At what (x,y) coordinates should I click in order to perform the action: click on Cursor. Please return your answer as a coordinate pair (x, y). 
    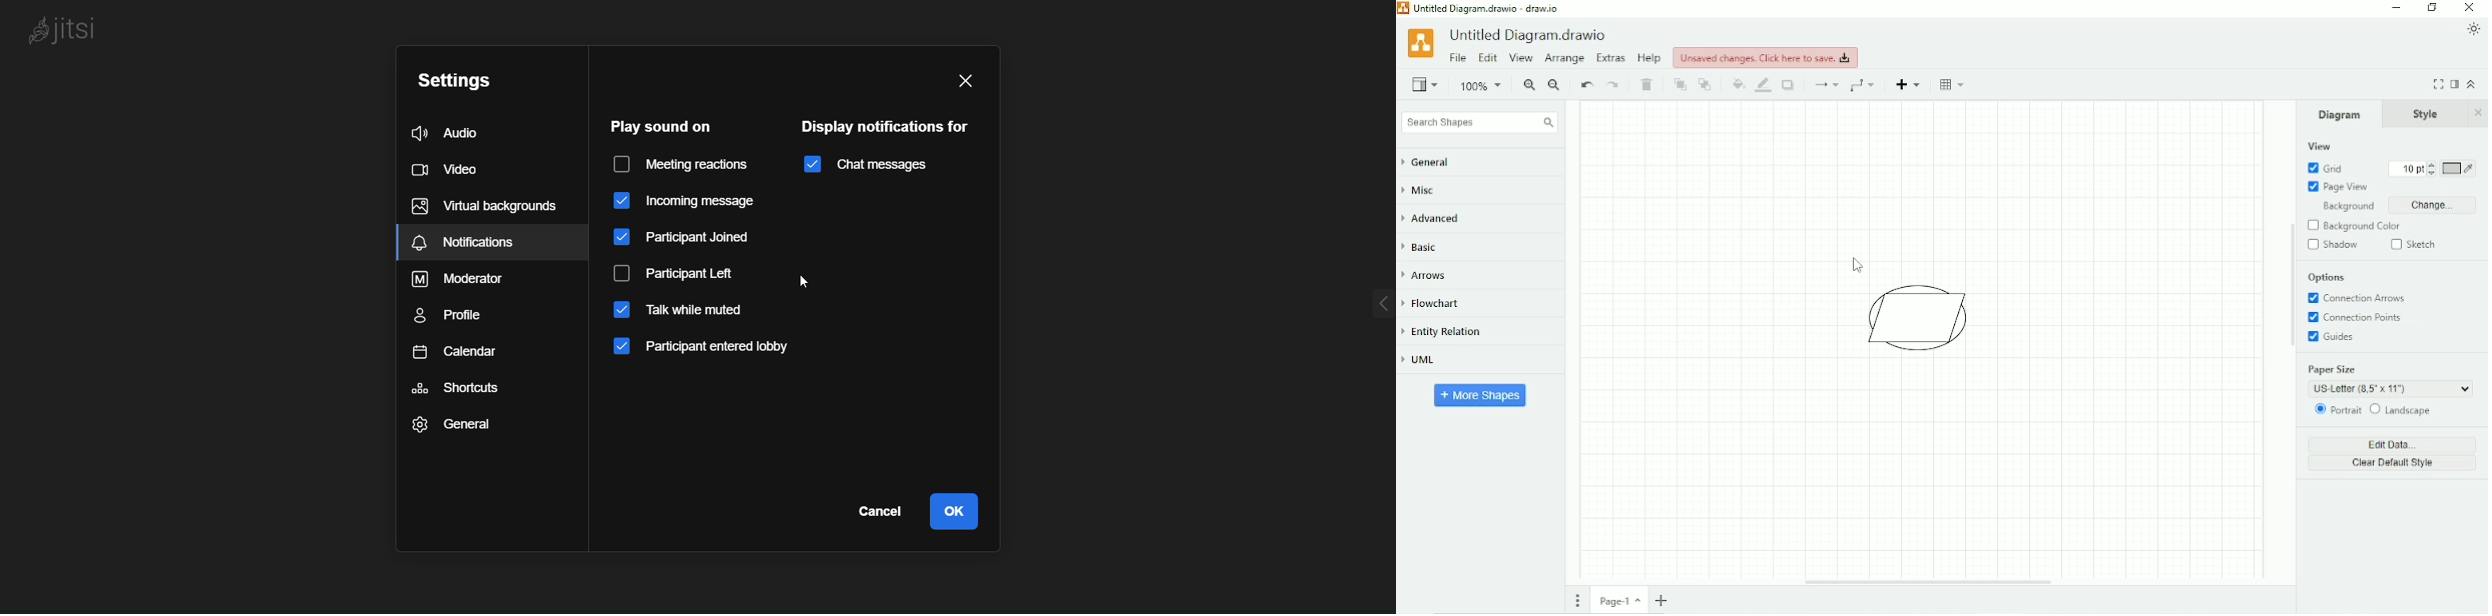
    Looking at the image, I should click on (1857, 263).